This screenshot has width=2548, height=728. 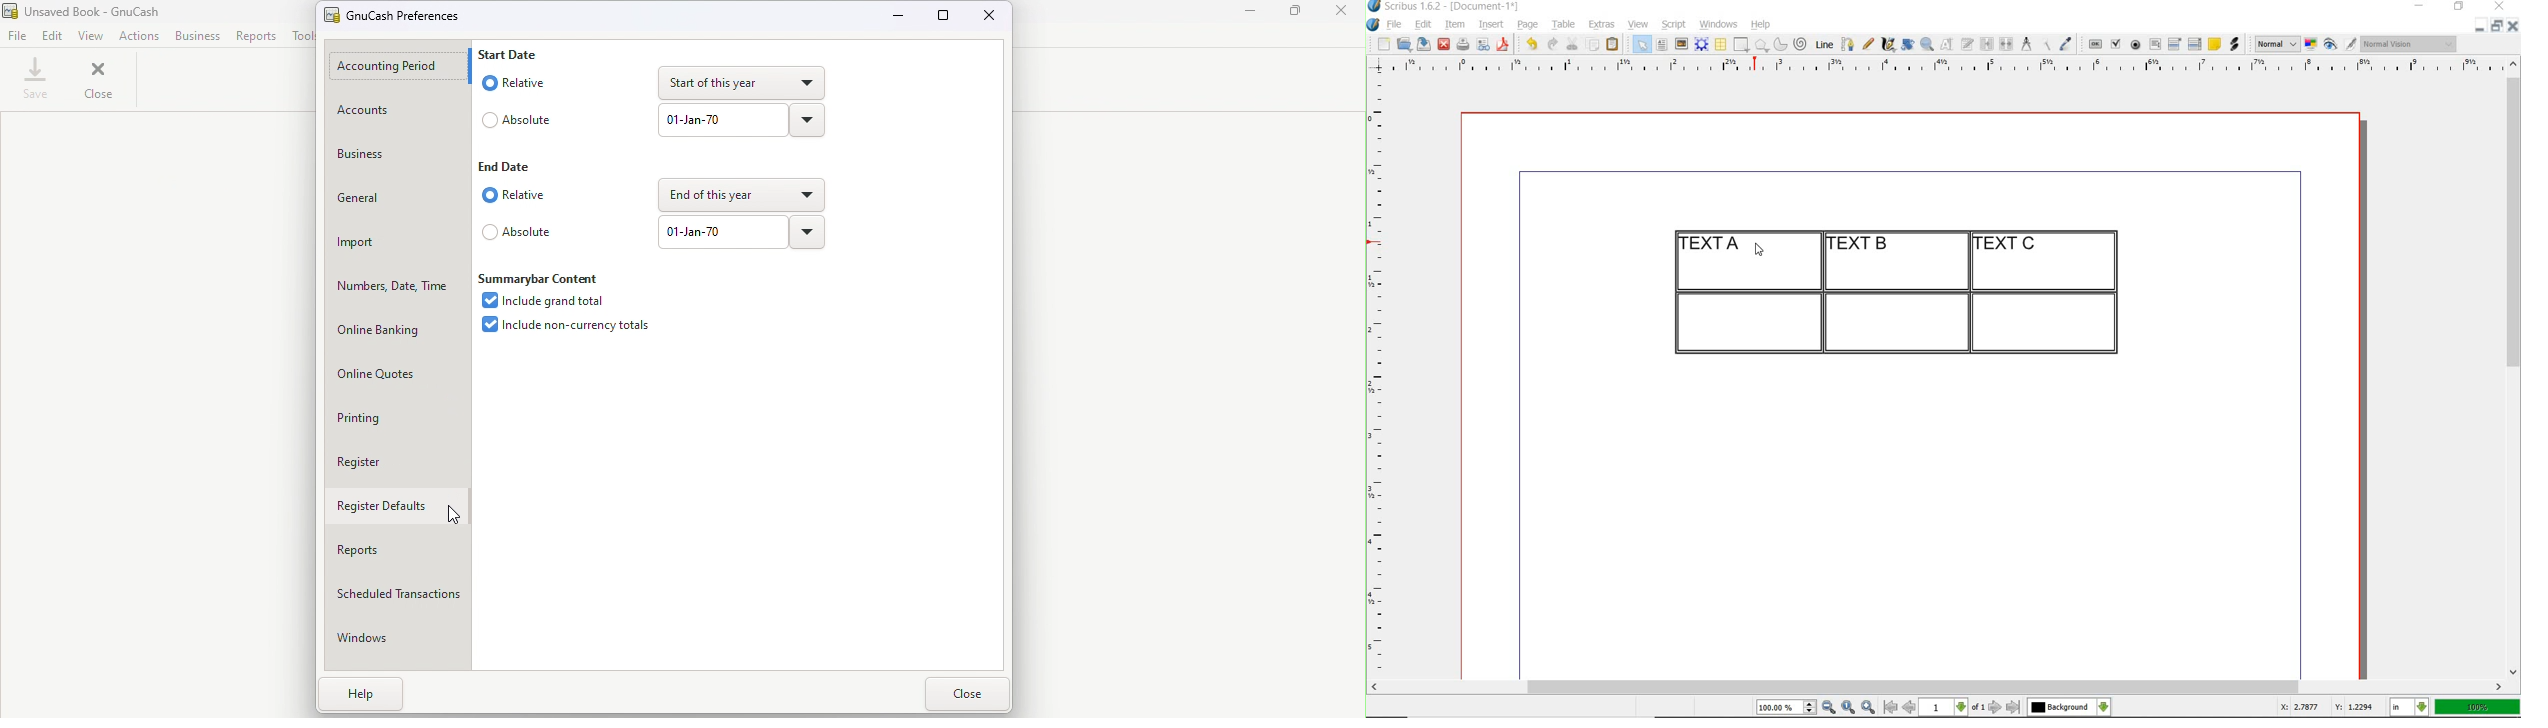 I want to click on select the current layer, so click(x=2070, y=708).